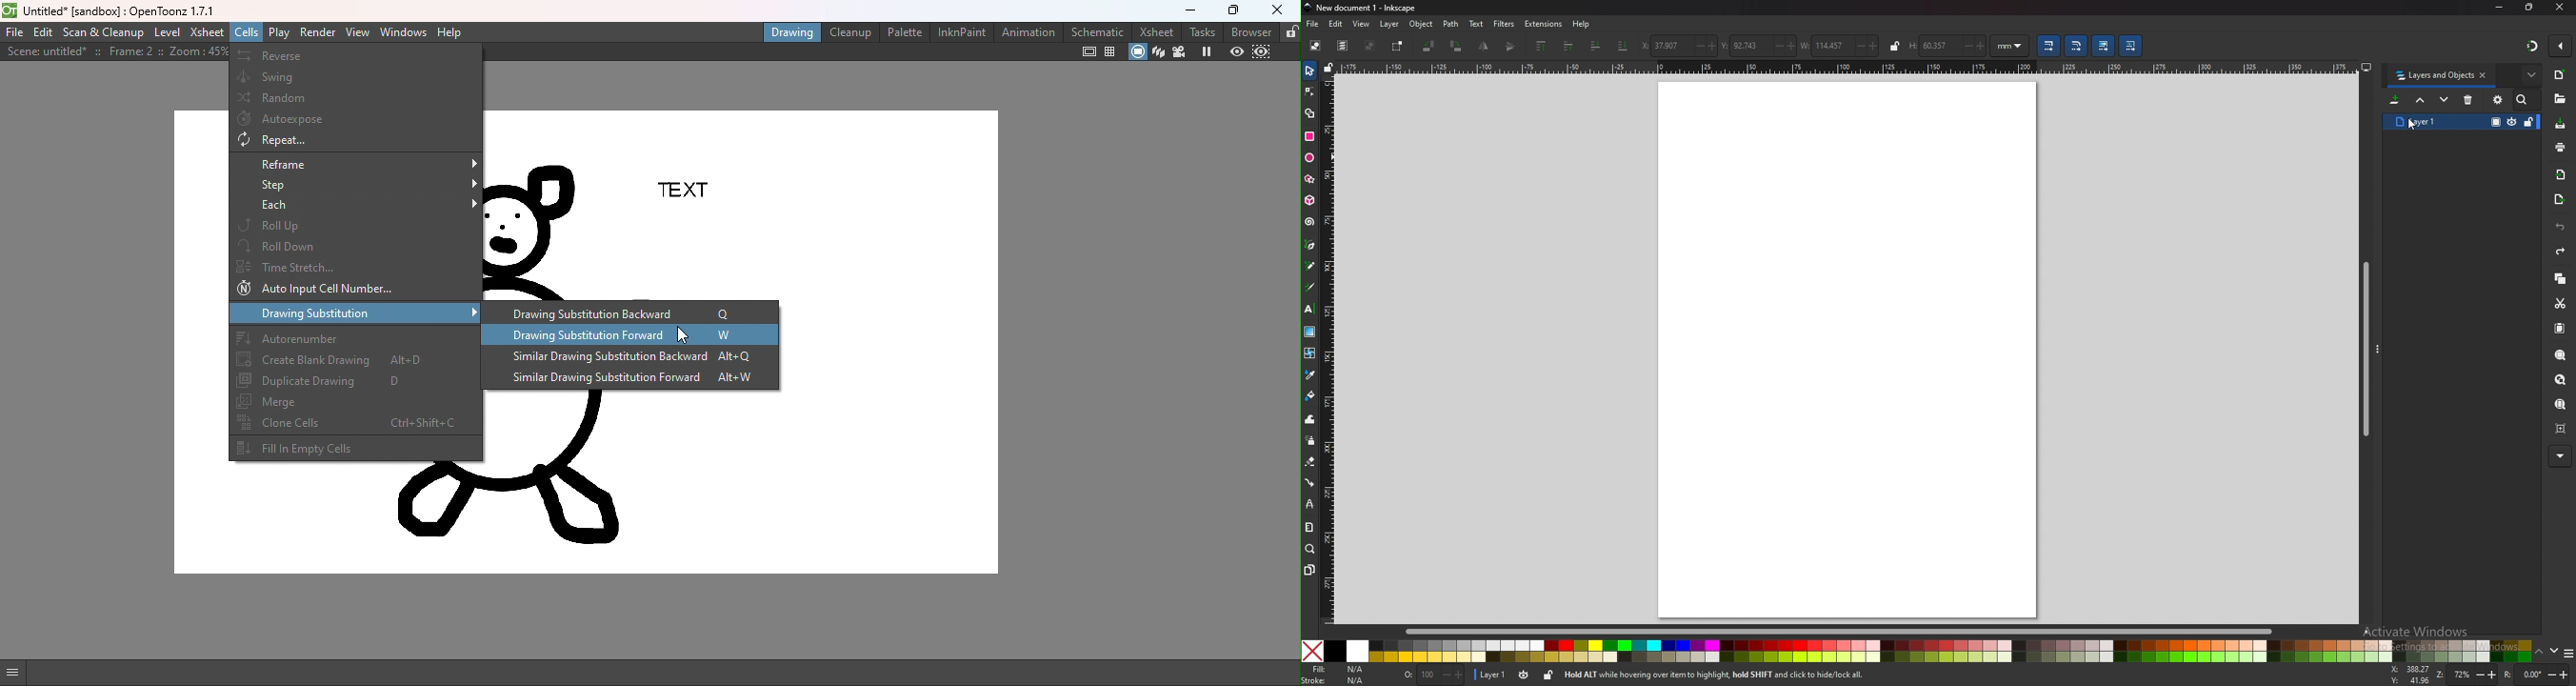  What do you see at coordinates (118, 10) in the screenshot?
I see `File name` at bounding box center [118, 10].